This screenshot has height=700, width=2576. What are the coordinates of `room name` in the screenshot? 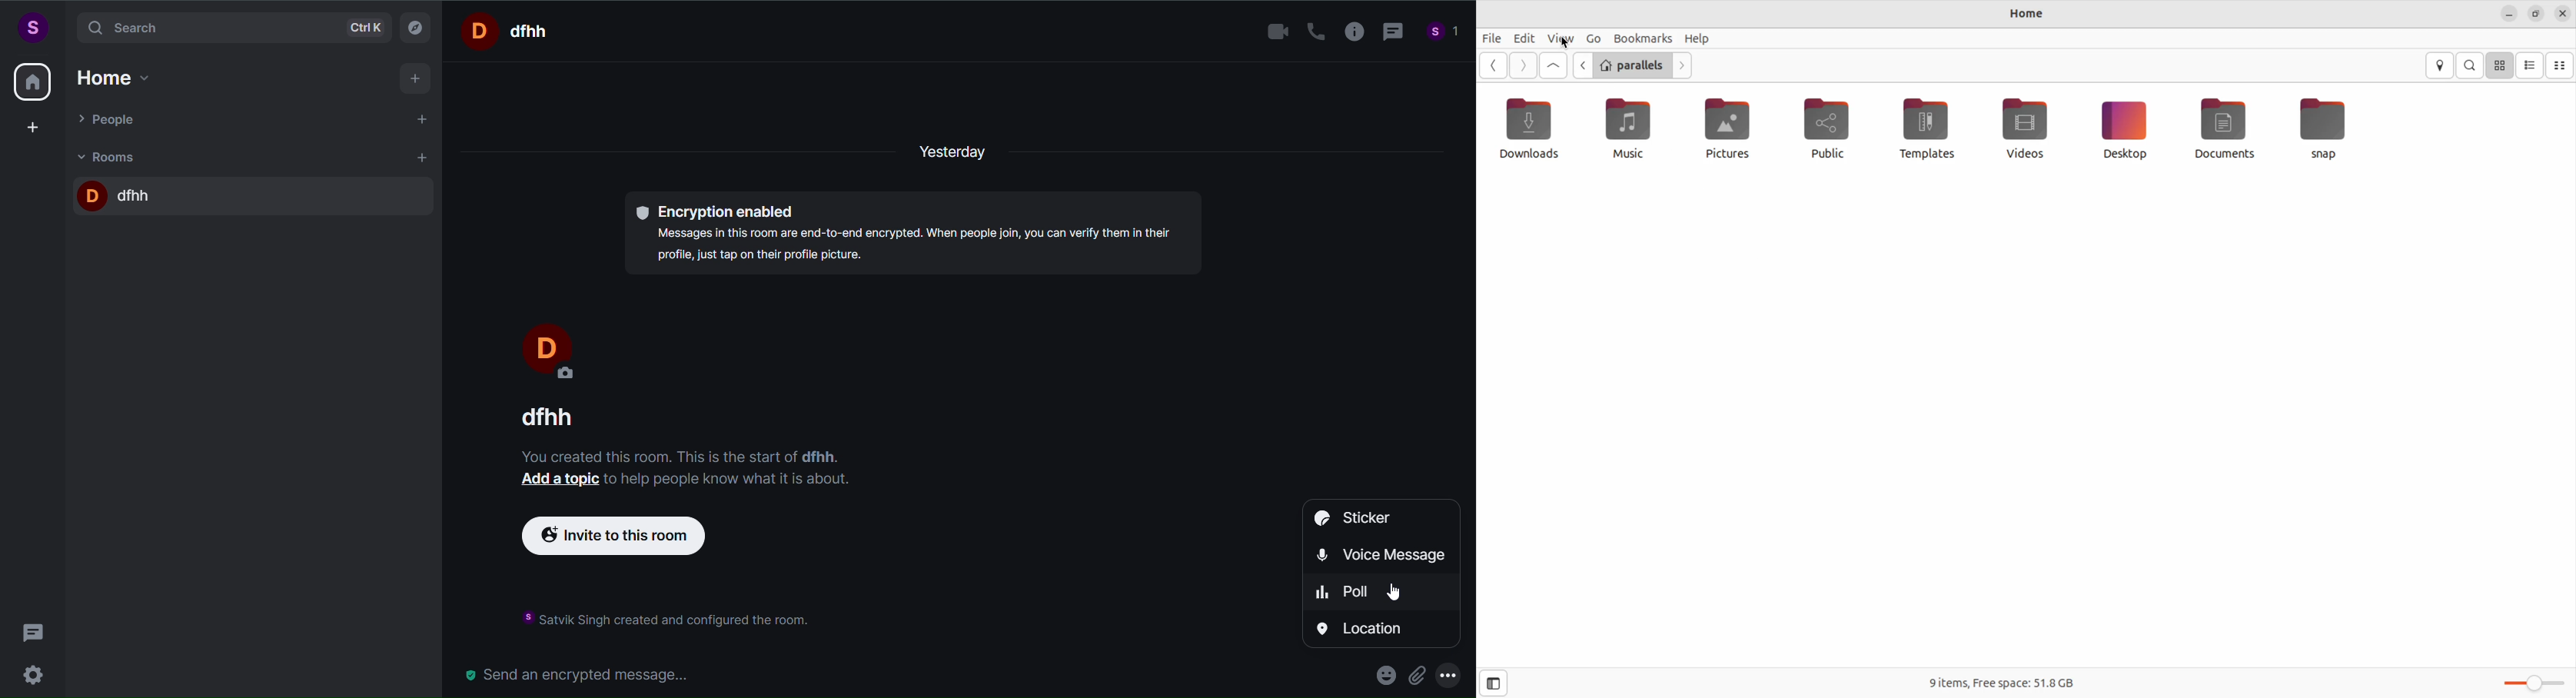 It's located at (510, 30).